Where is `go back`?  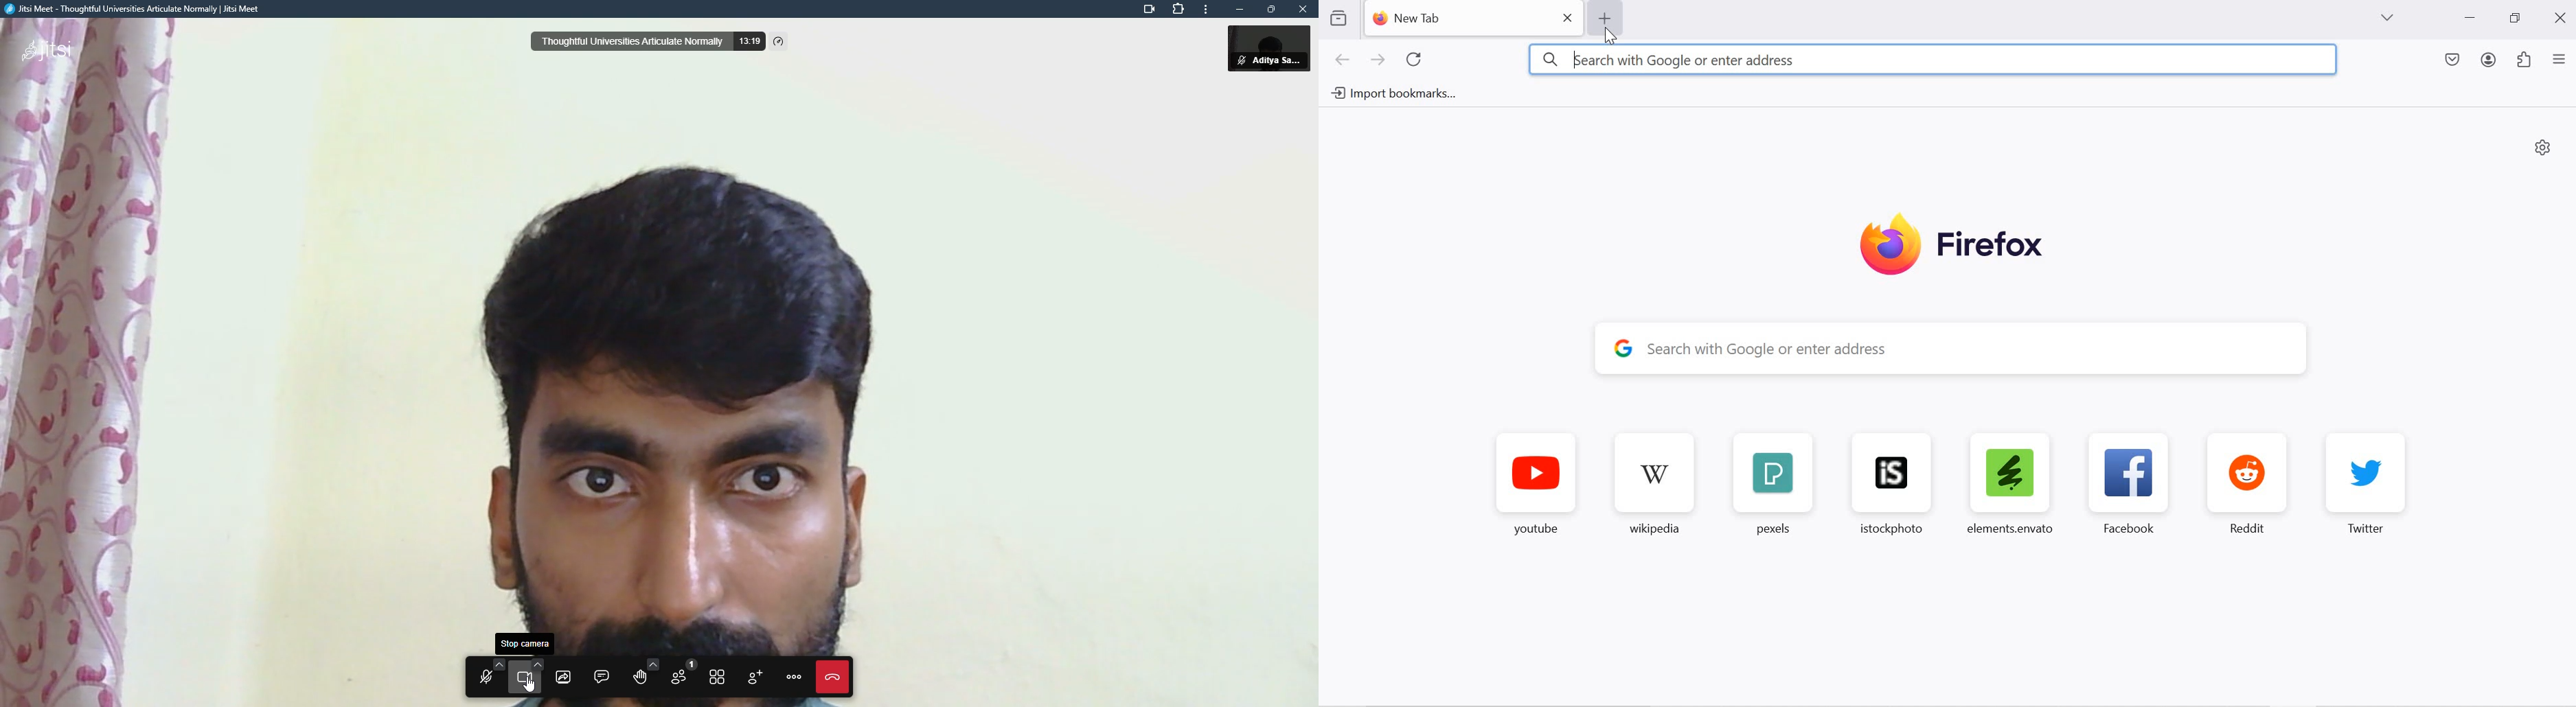
go back is located at coordinates (1344, 62).